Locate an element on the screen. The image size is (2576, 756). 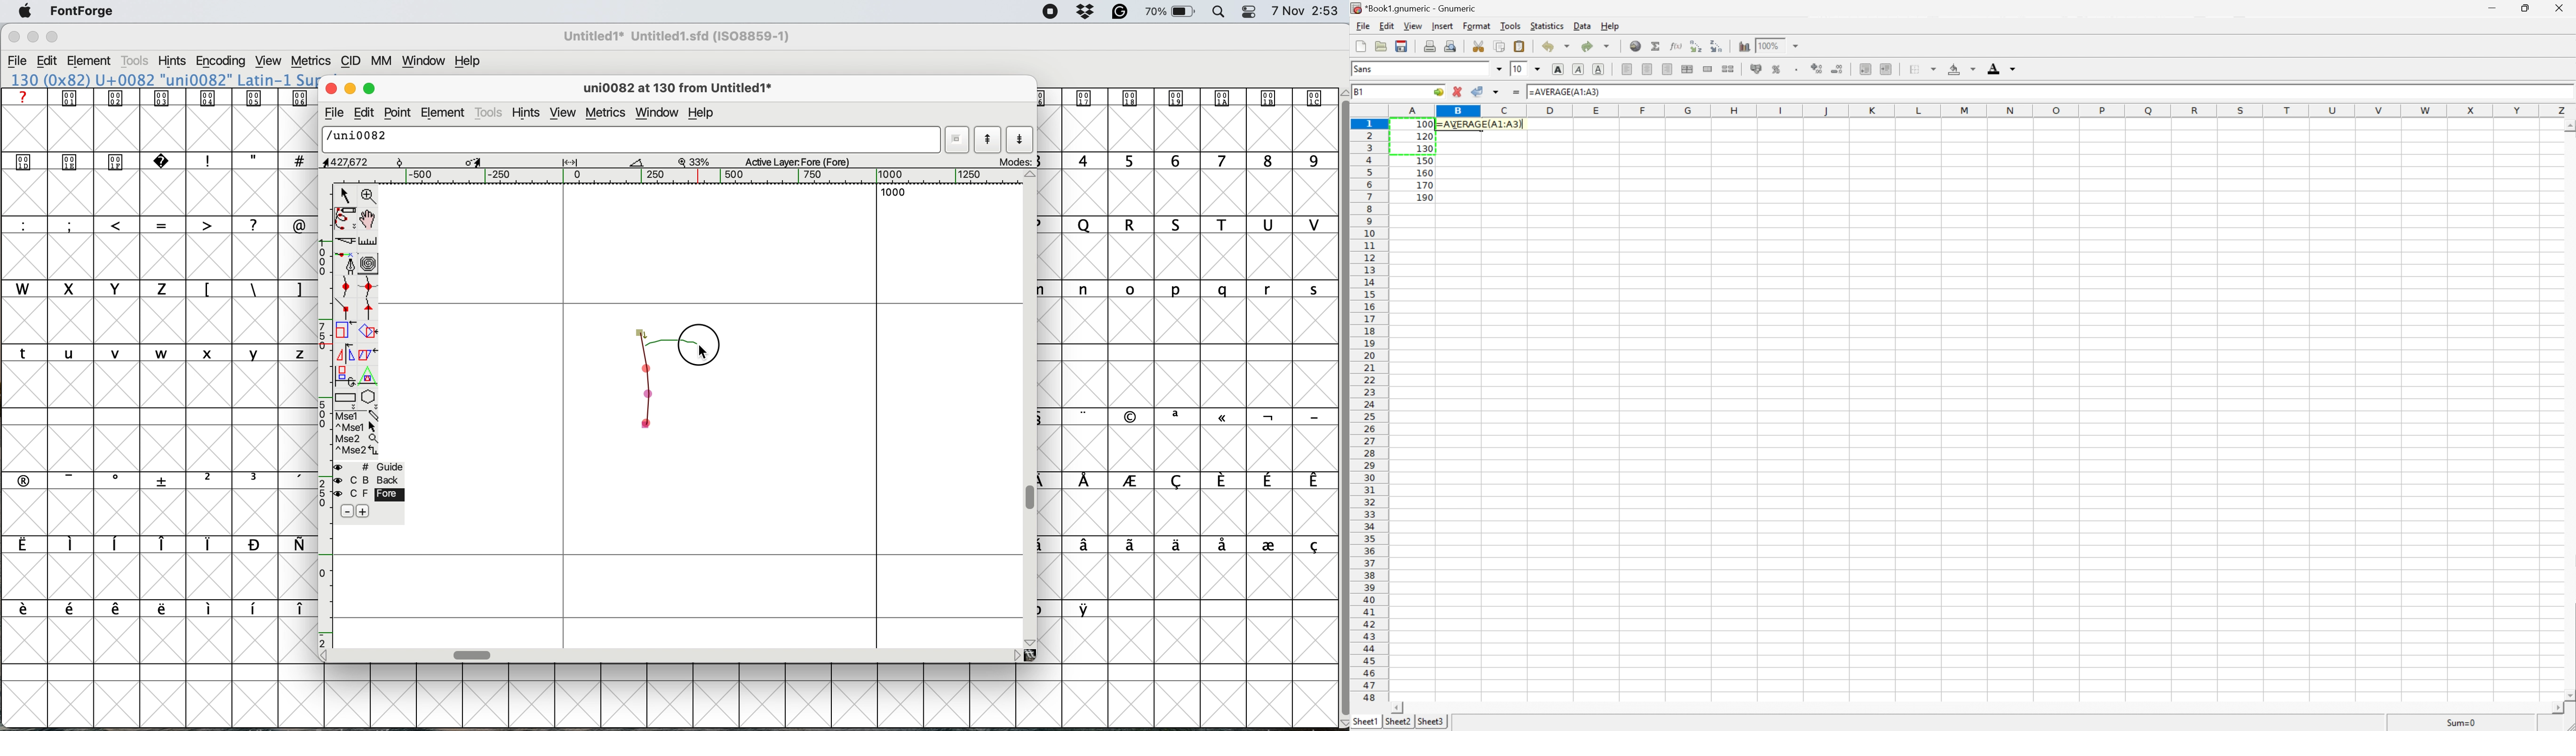
file is located at coordinates (20, 62).